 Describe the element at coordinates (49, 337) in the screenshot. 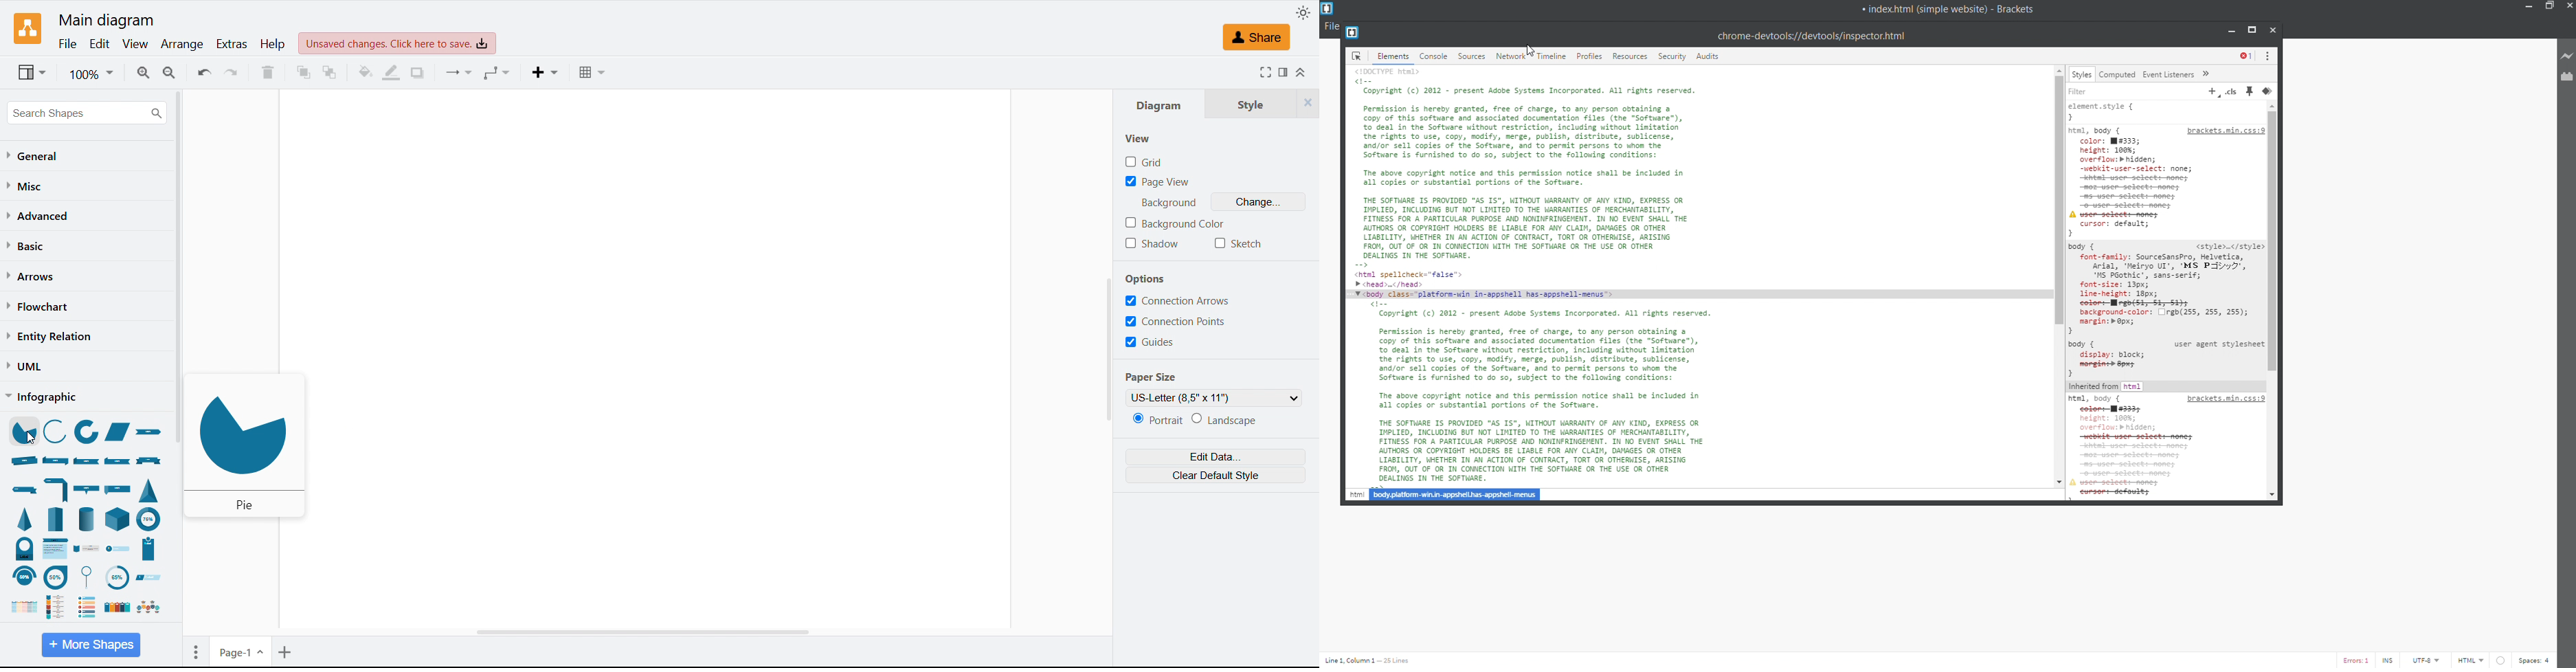

I see `entity relation` at that location.